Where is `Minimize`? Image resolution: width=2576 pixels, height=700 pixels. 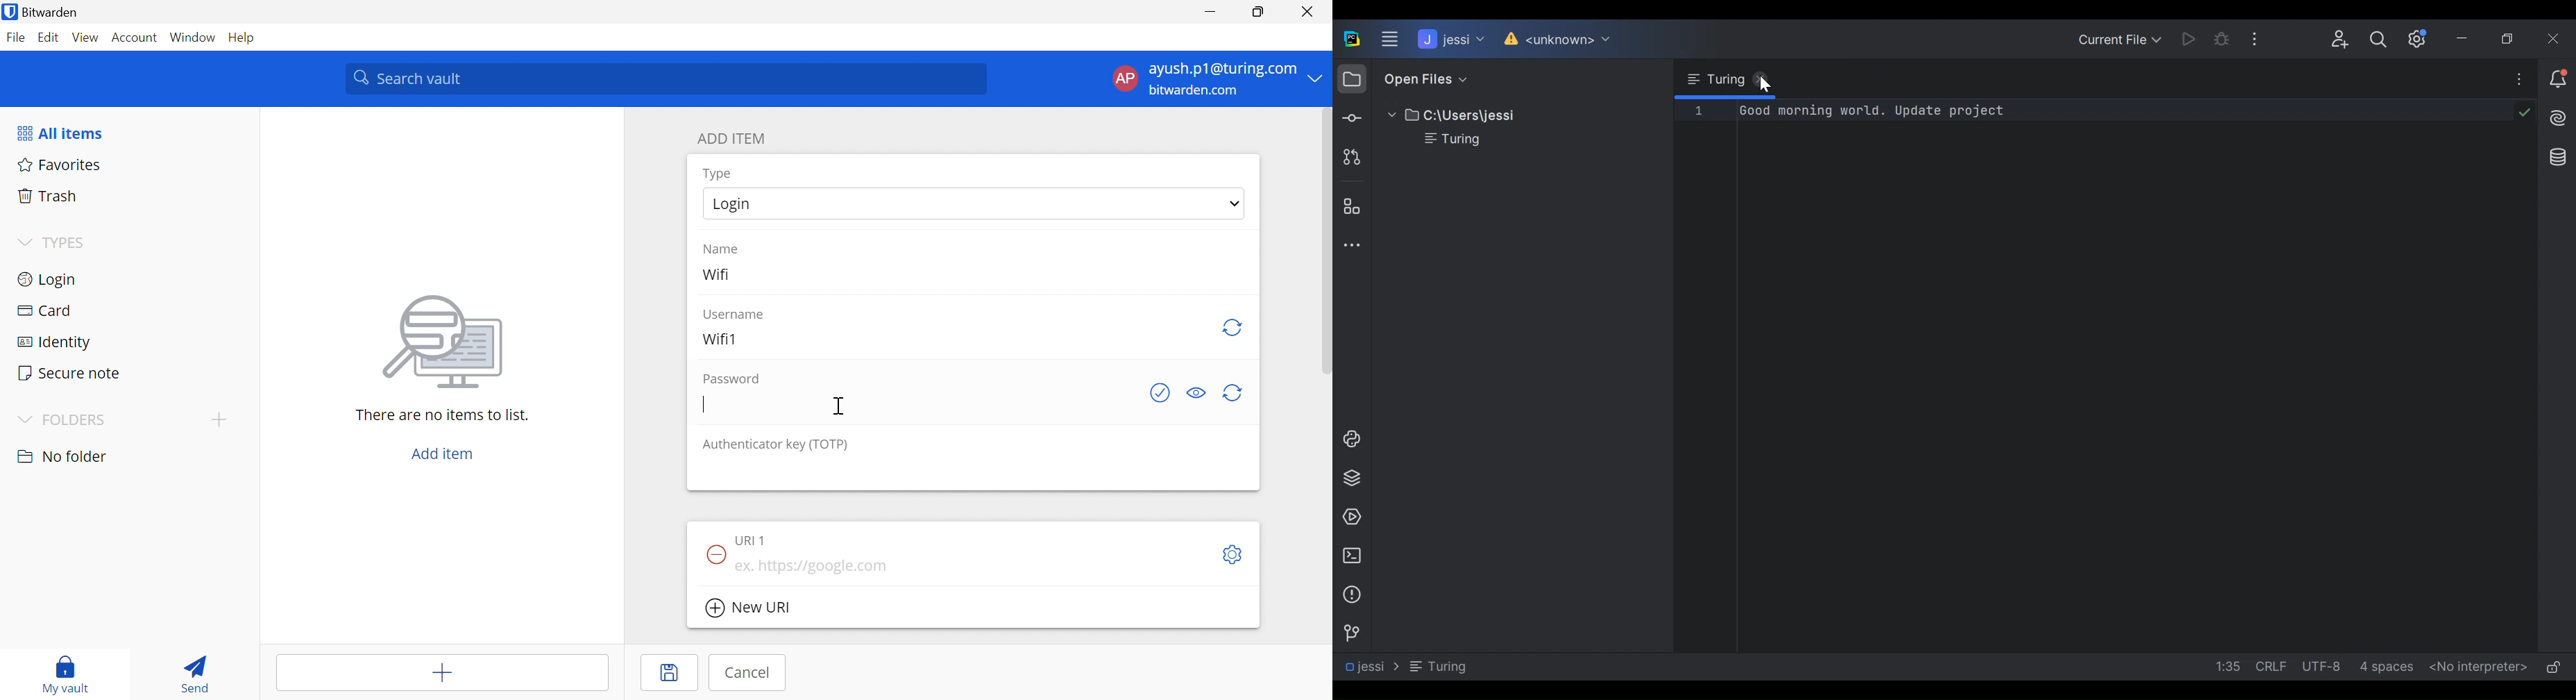
Minimize is located at coordinates (1210, 12).